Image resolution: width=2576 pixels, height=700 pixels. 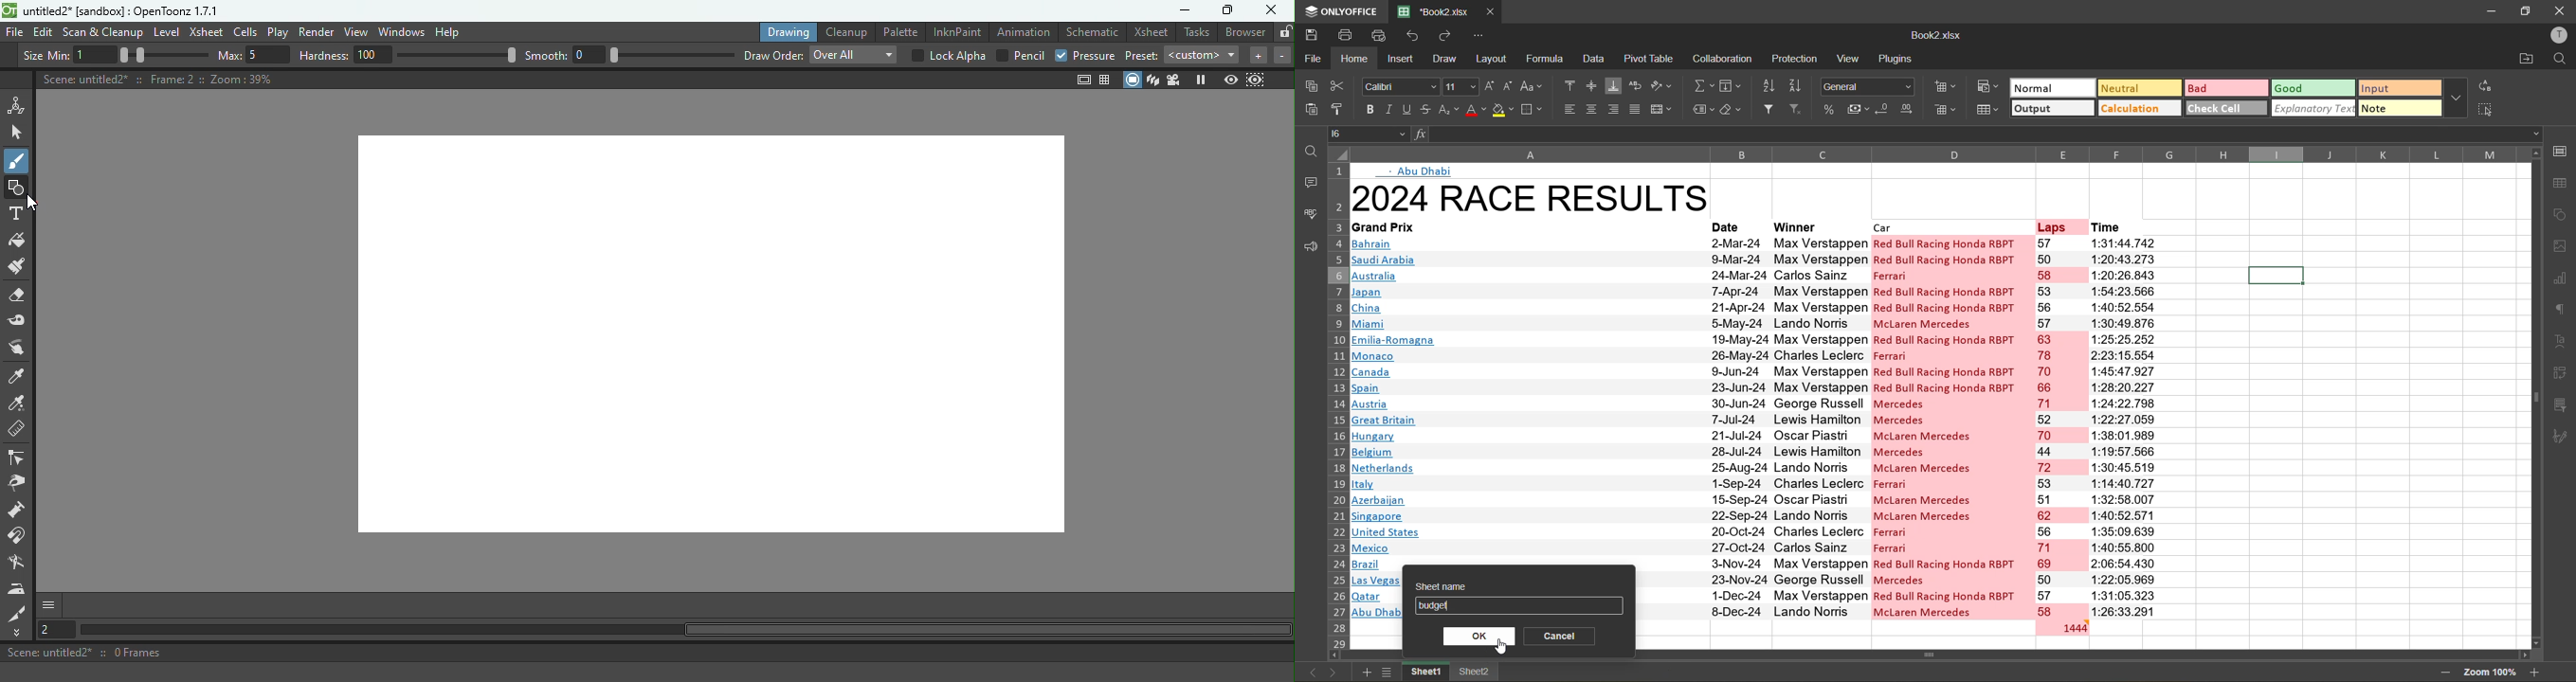 What do you see at coordinates (1344, 35) in the screenshot?
I see `print` at bounding box center [1344, 35].